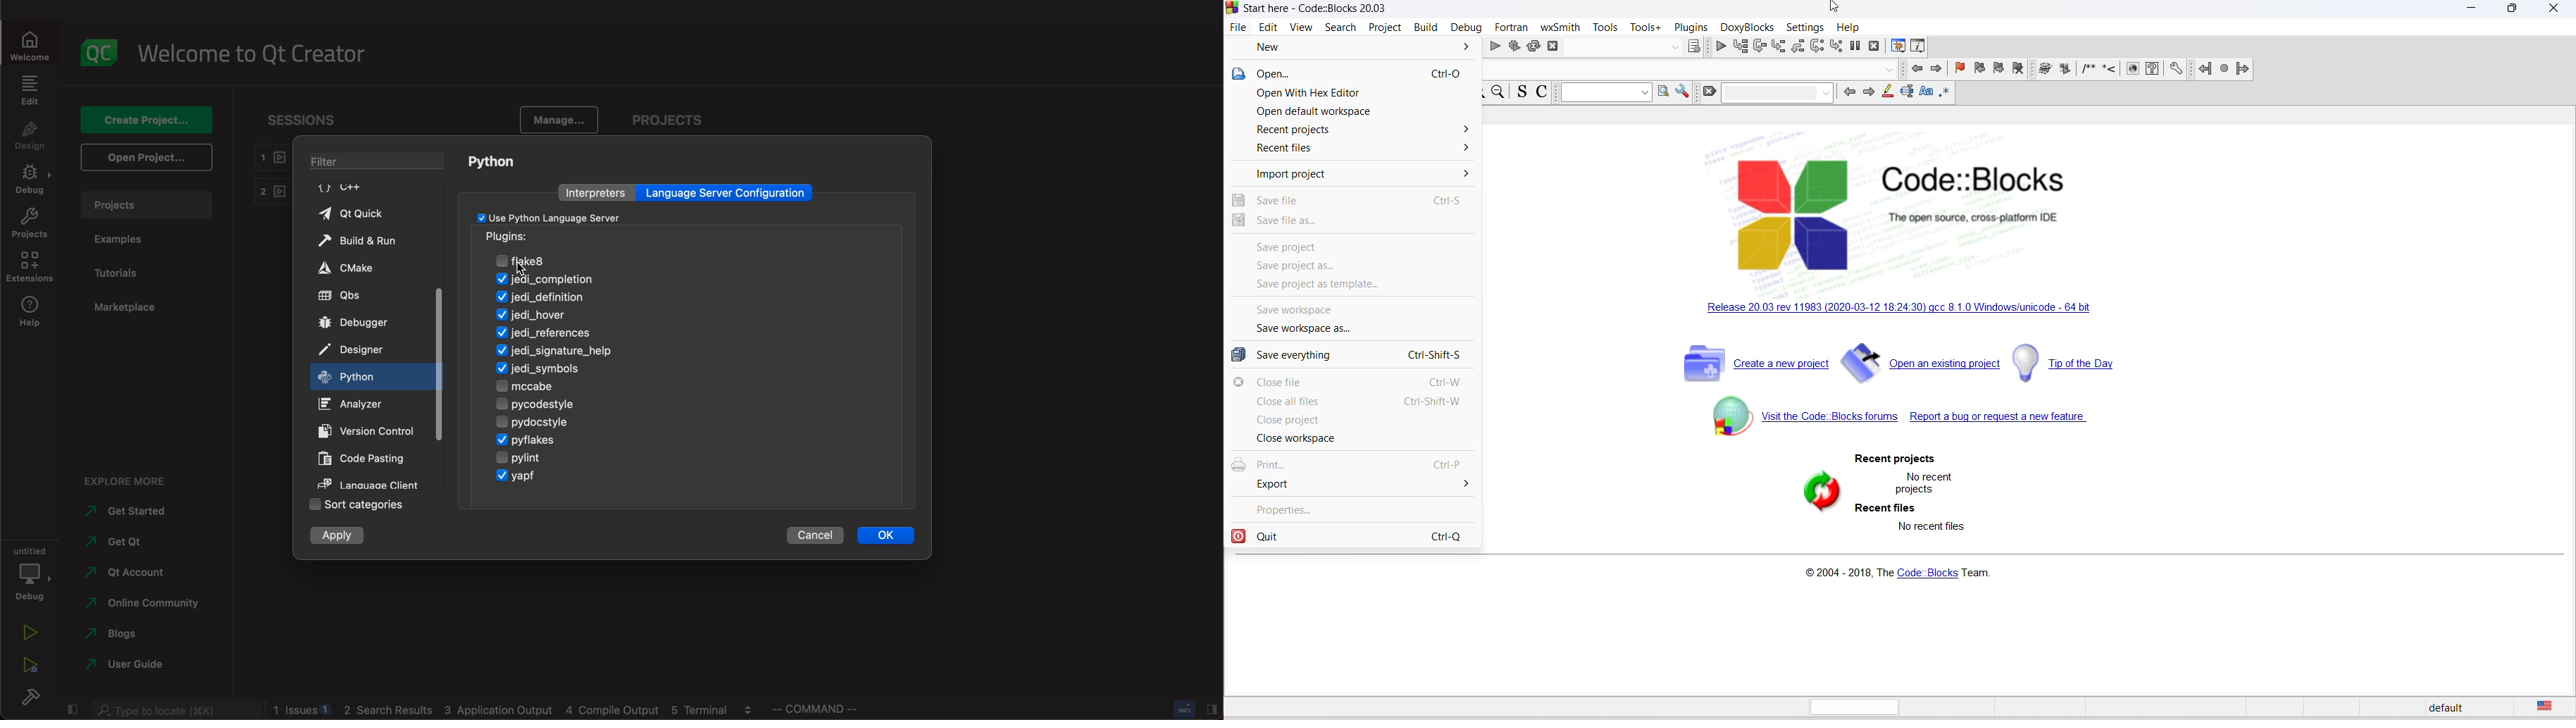 The image size is (2576, 728). What do you see at coordinates (119, 274) in the screenshot?
I see `tutorials` at bounding box center [119, 274].